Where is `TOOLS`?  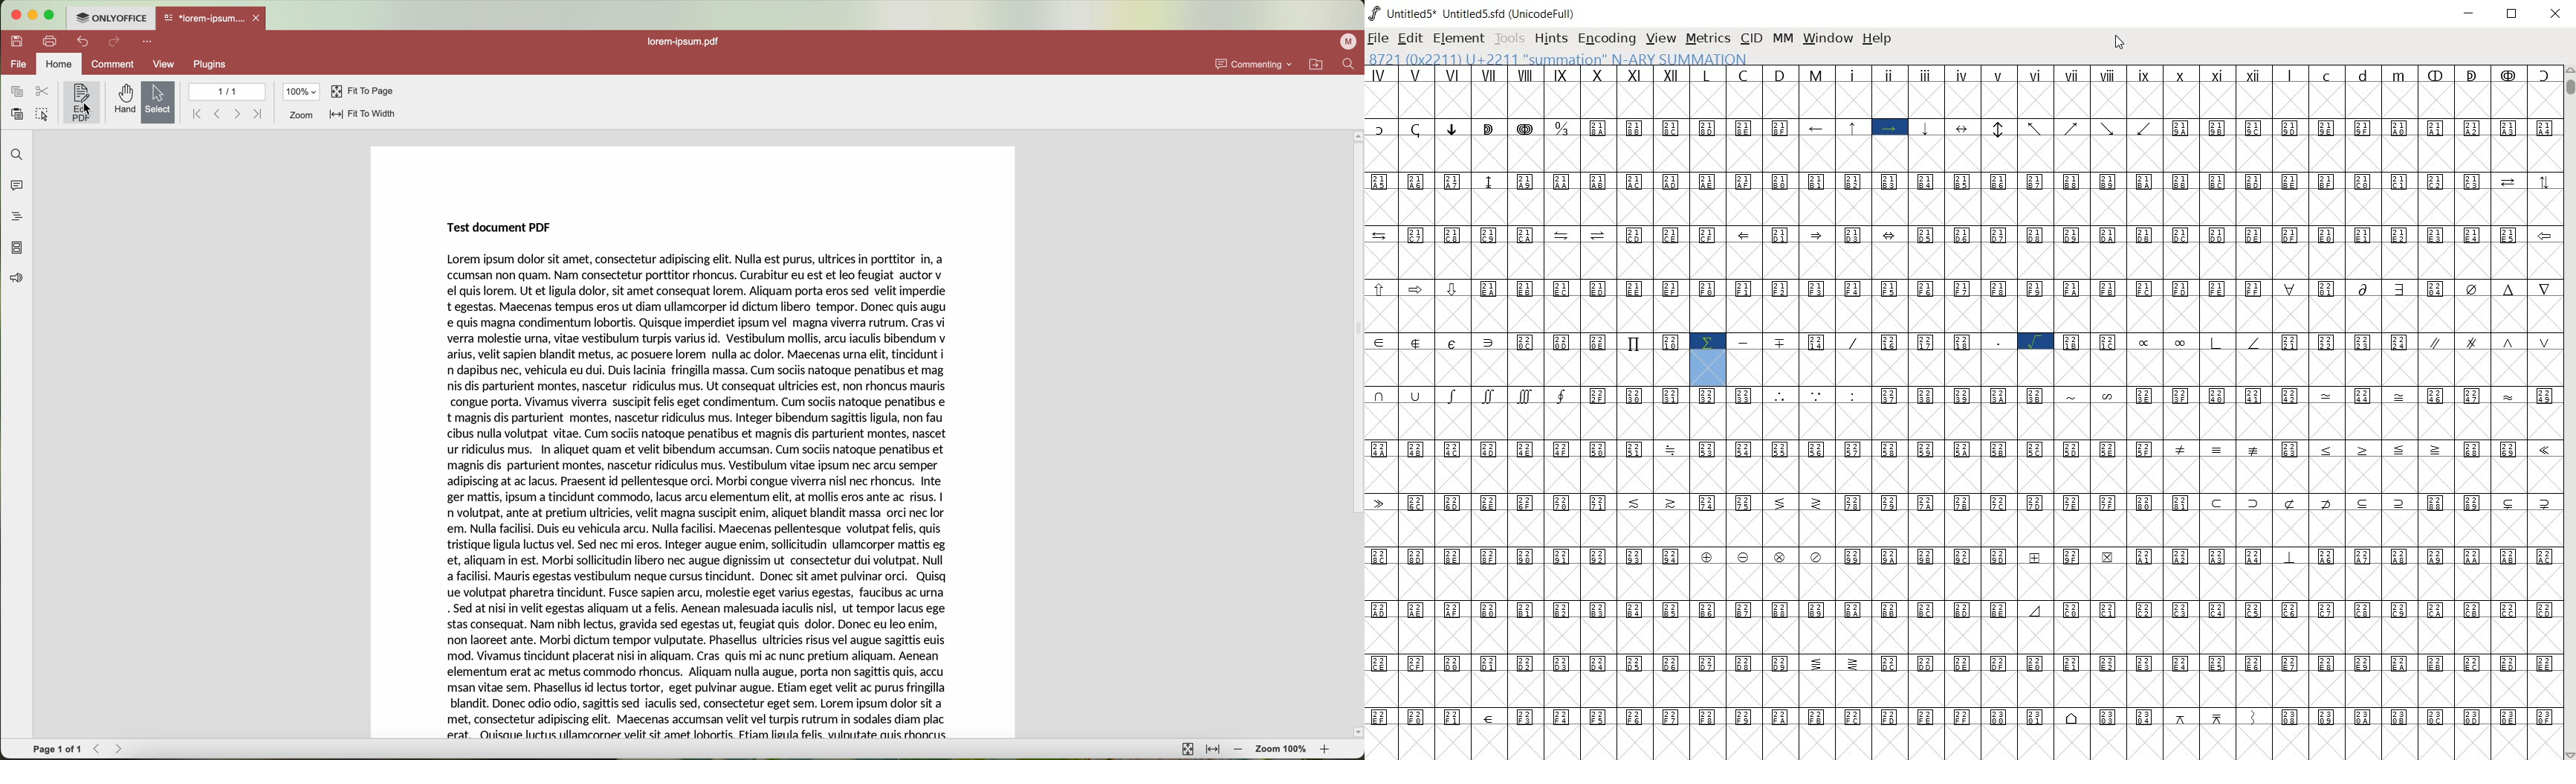
TOOLS is located at coordinates (1509, 39).